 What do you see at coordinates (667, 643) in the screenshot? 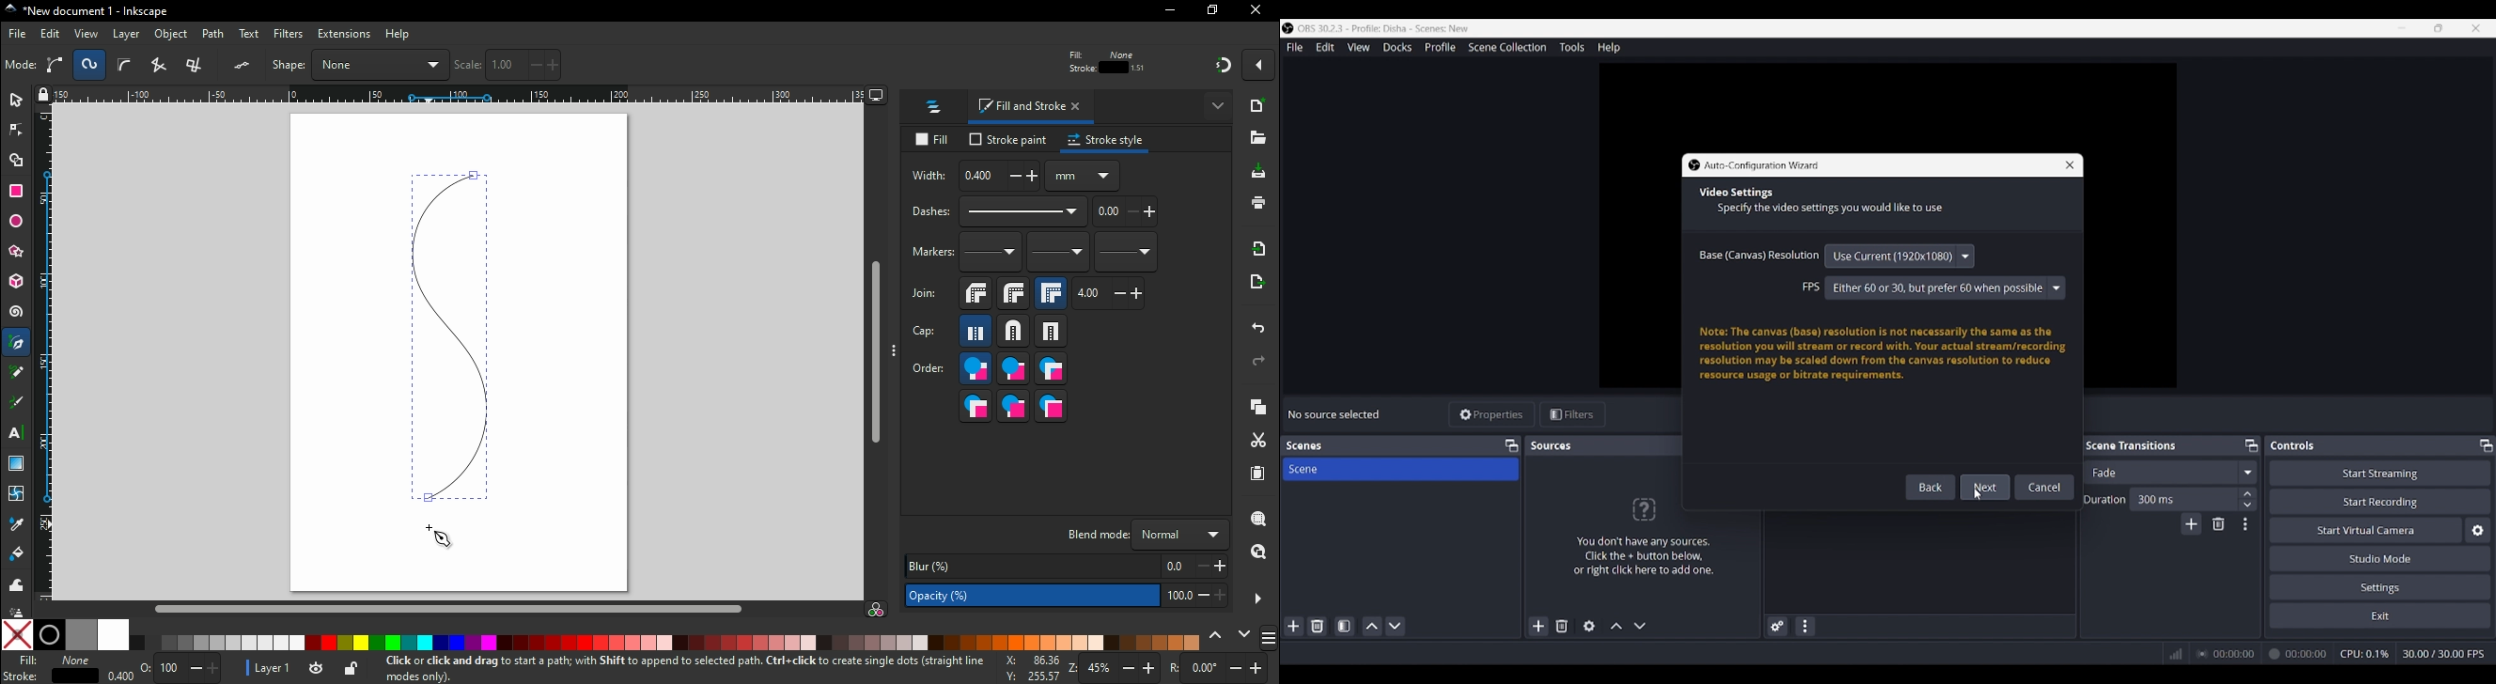
I see `color palette` at bounding box center [667, 643].